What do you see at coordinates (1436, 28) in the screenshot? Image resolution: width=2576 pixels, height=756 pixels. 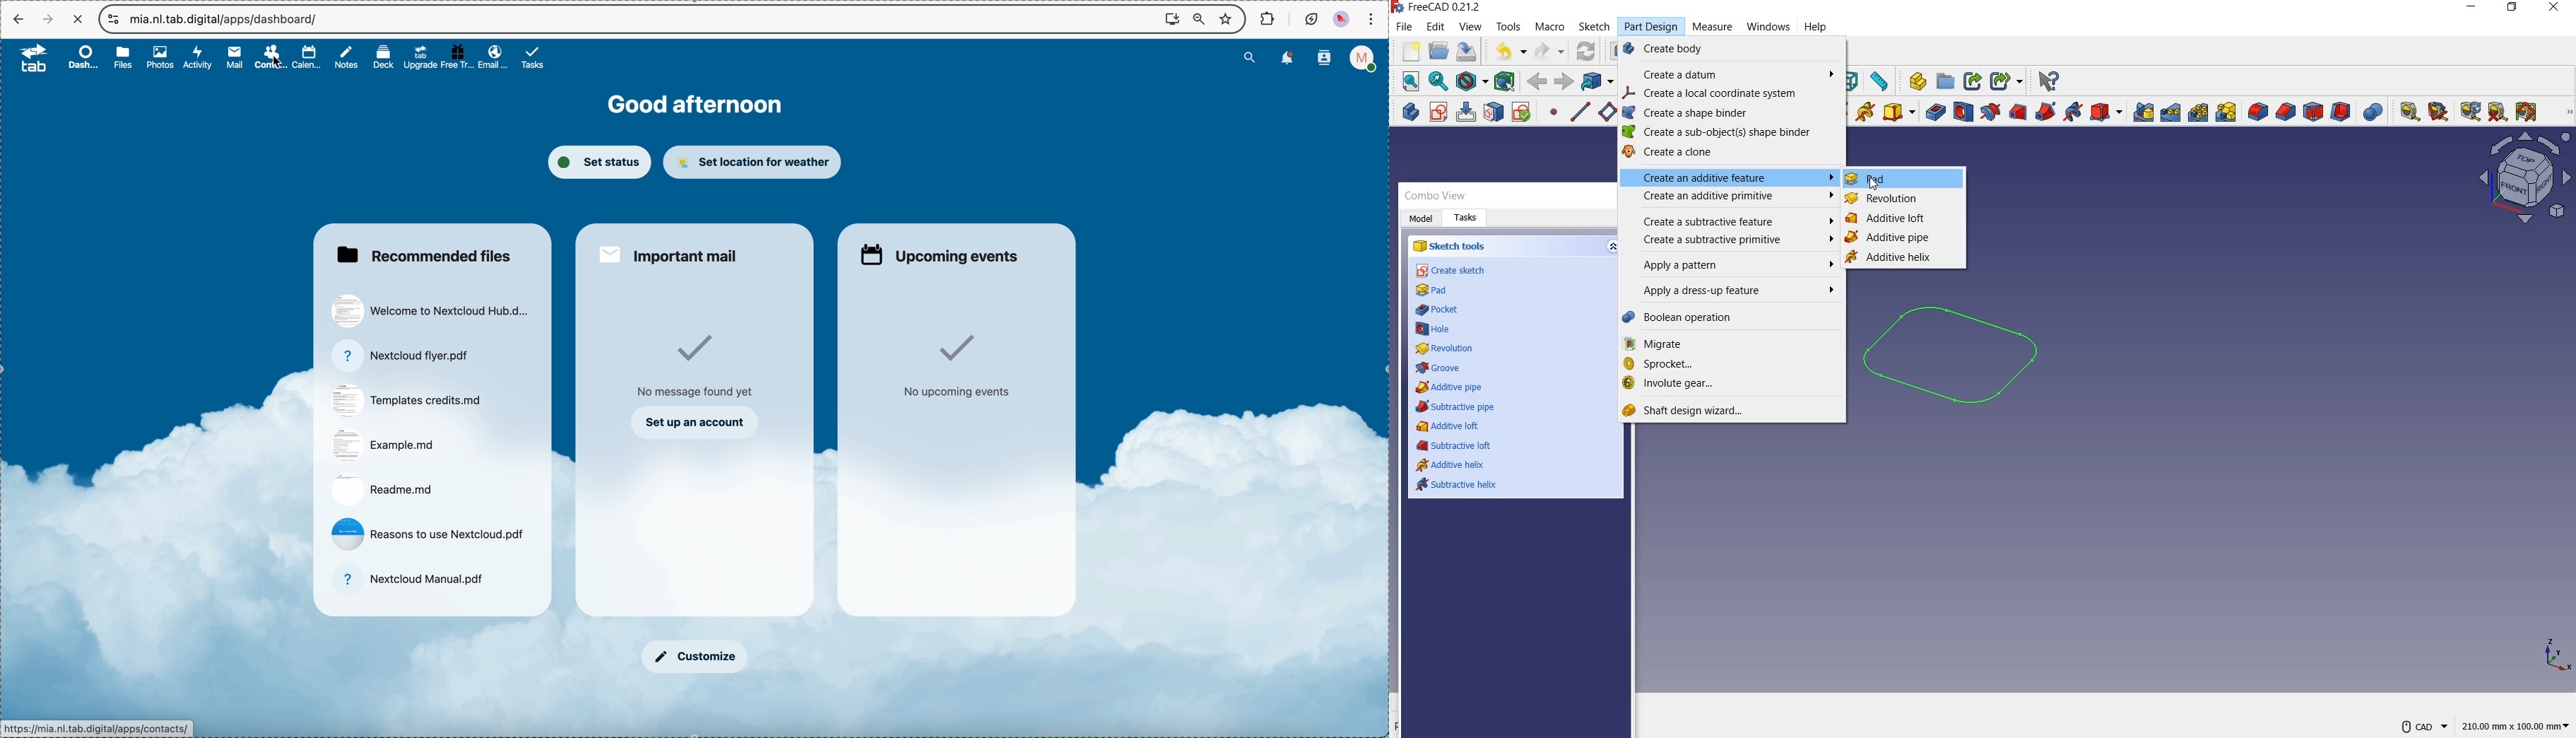 I see `edit` at bounding box center [1436, 28].